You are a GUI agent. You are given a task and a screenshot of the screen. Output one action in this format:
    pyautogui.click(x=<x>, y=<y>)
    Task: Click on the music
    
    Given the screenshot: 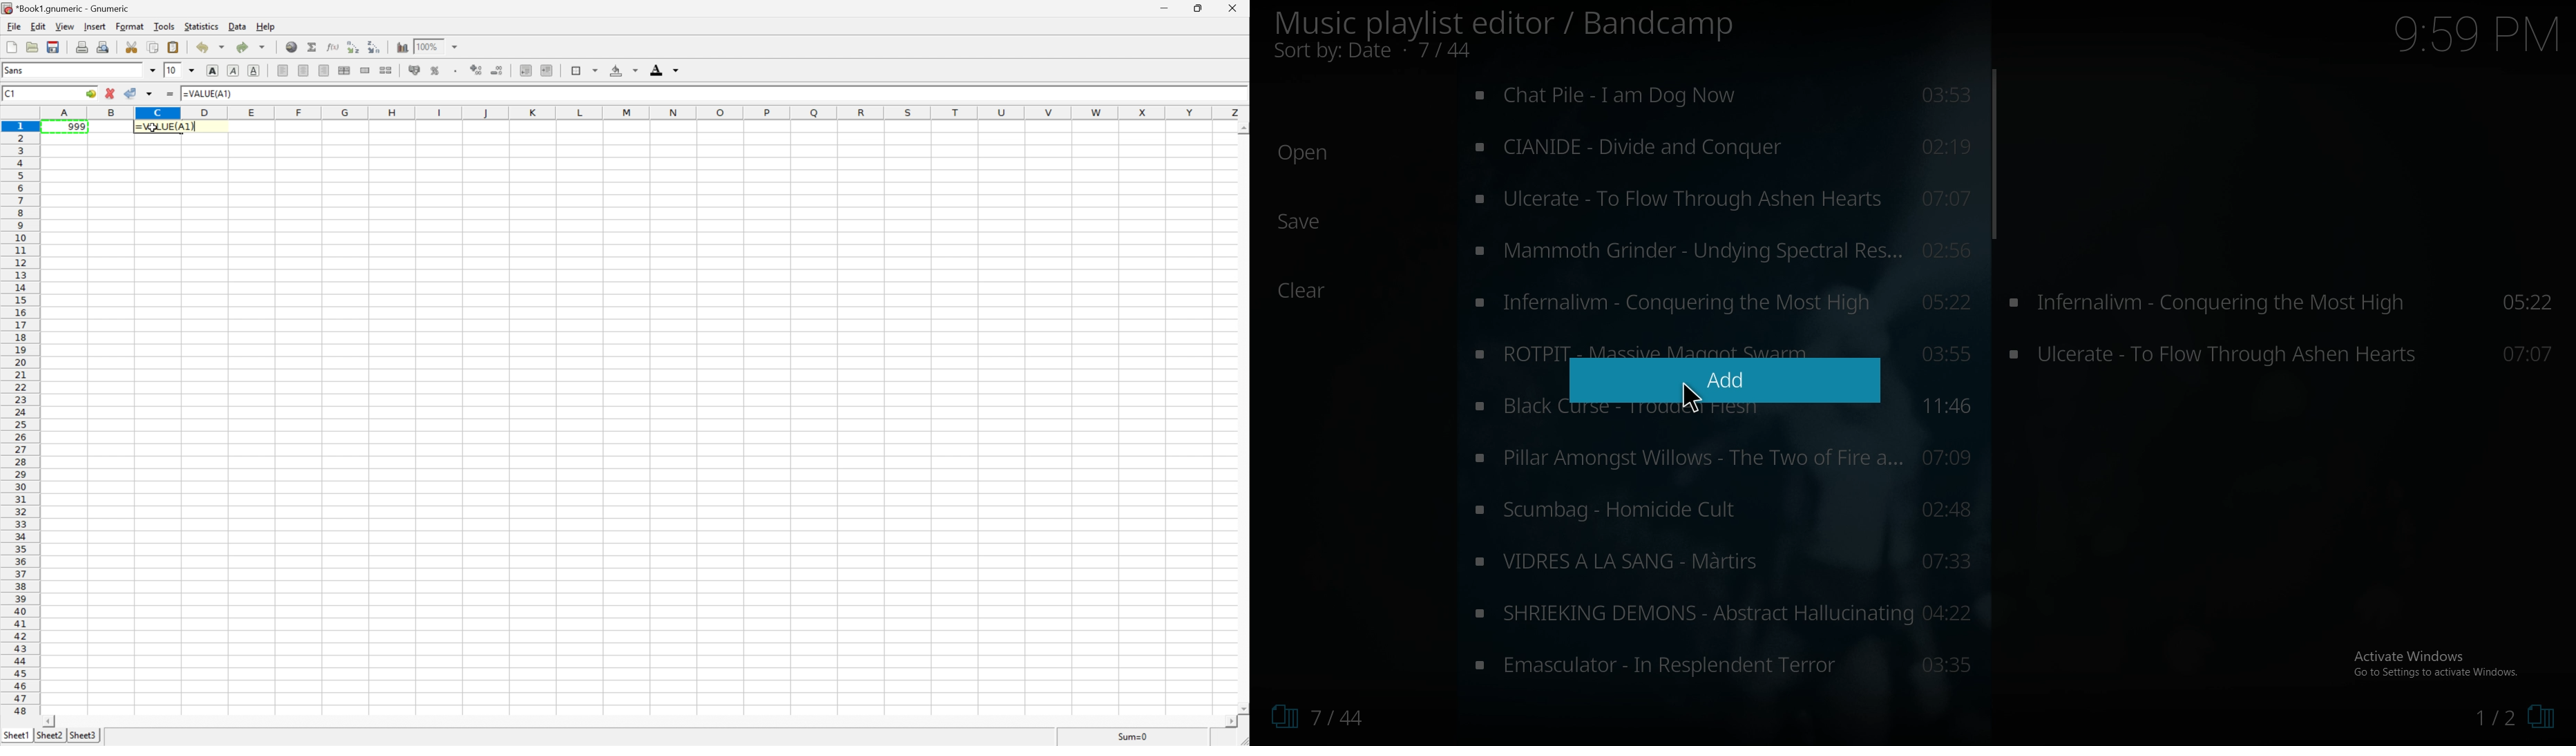 What is the action you would take?
    pyautogui.click(x=1726, y=459)
    